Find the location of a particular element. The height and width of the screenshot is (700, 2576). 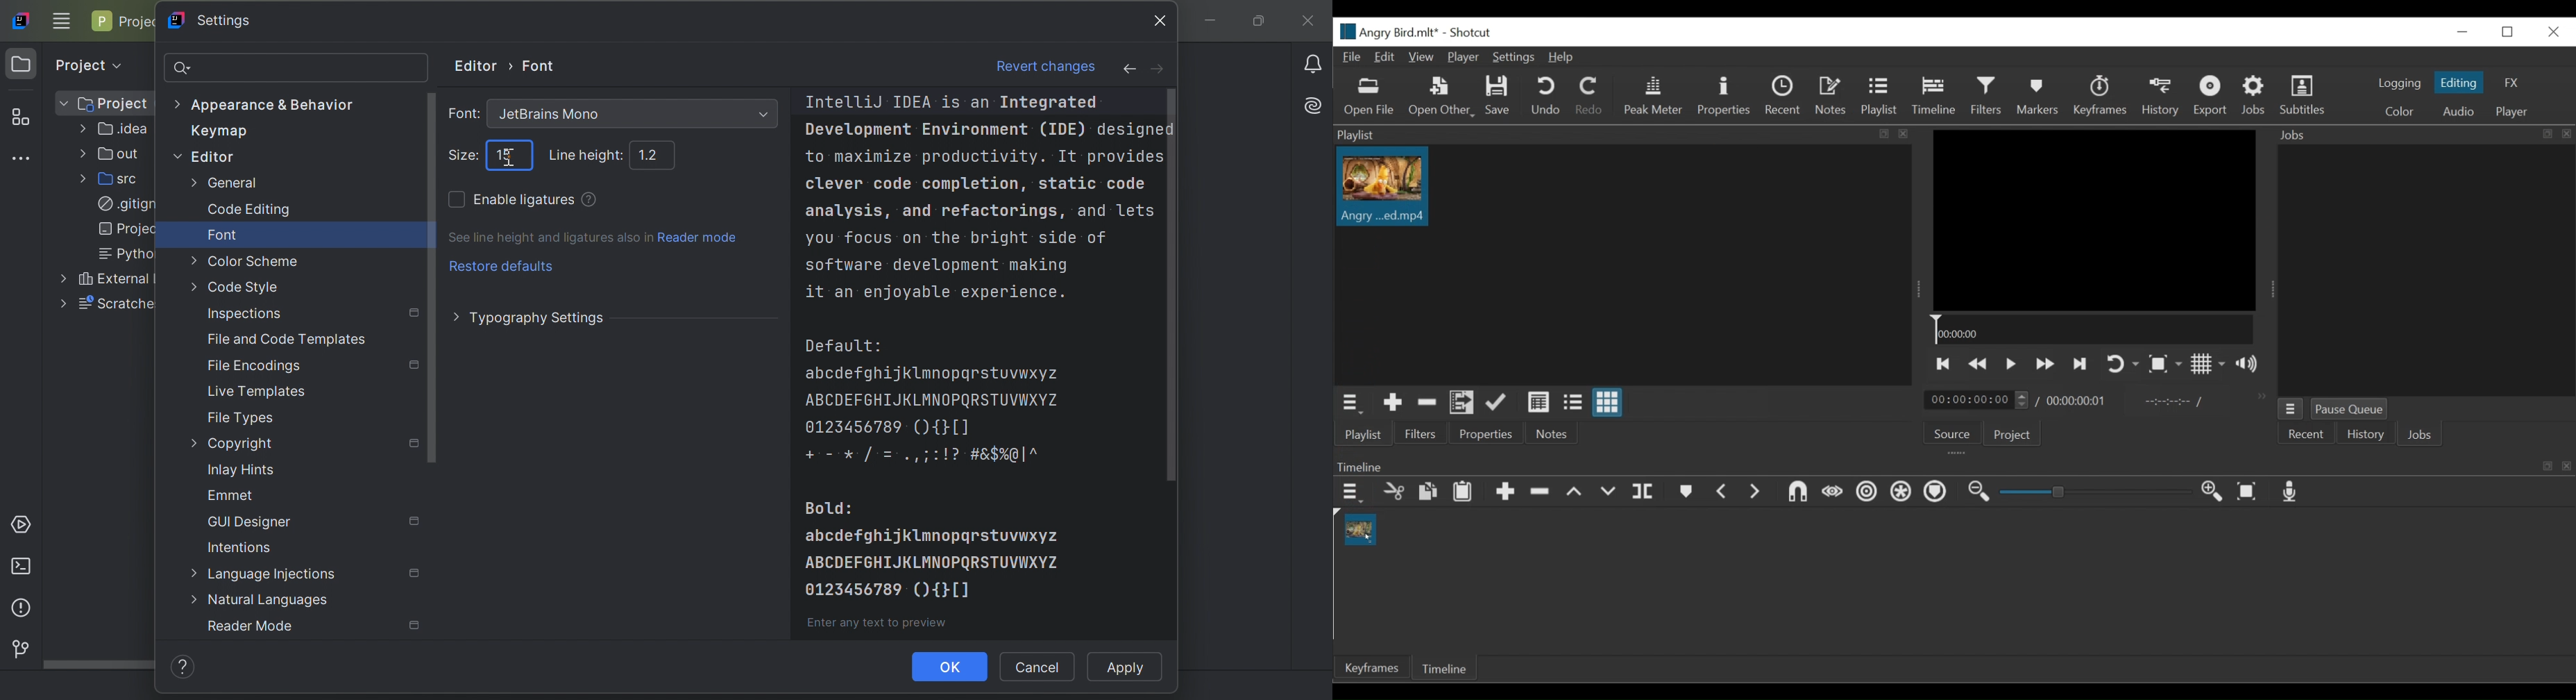

Overwrite is located at coordinates (1610, 491).